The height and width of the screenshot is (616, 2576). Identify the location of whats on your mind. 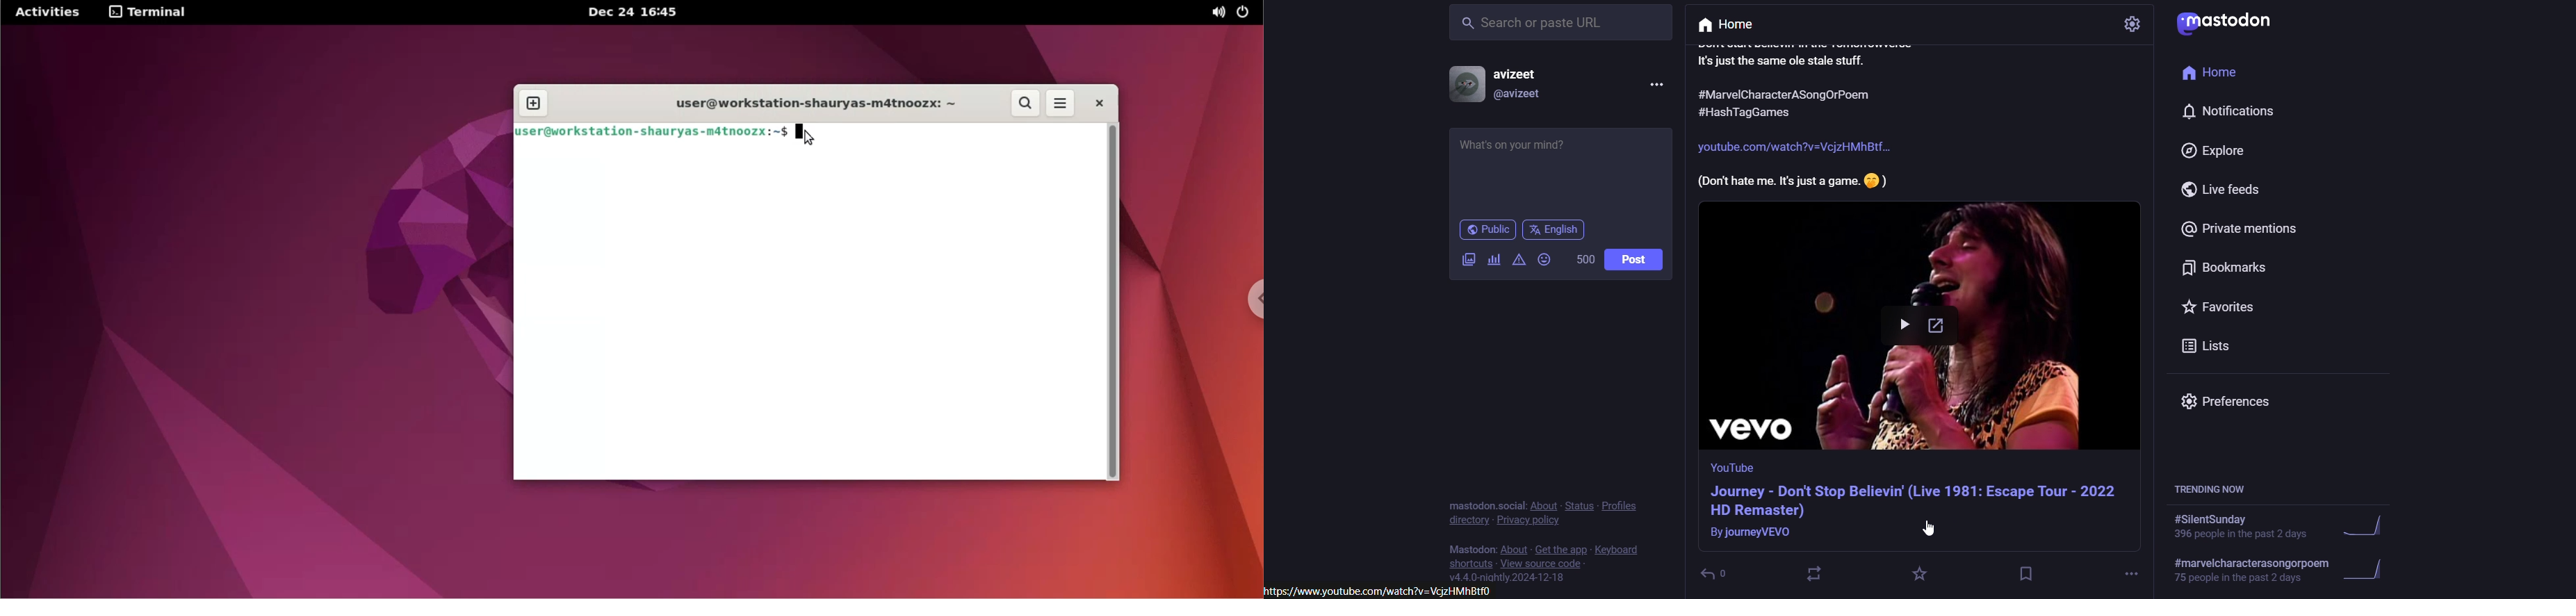
(1559, 169).